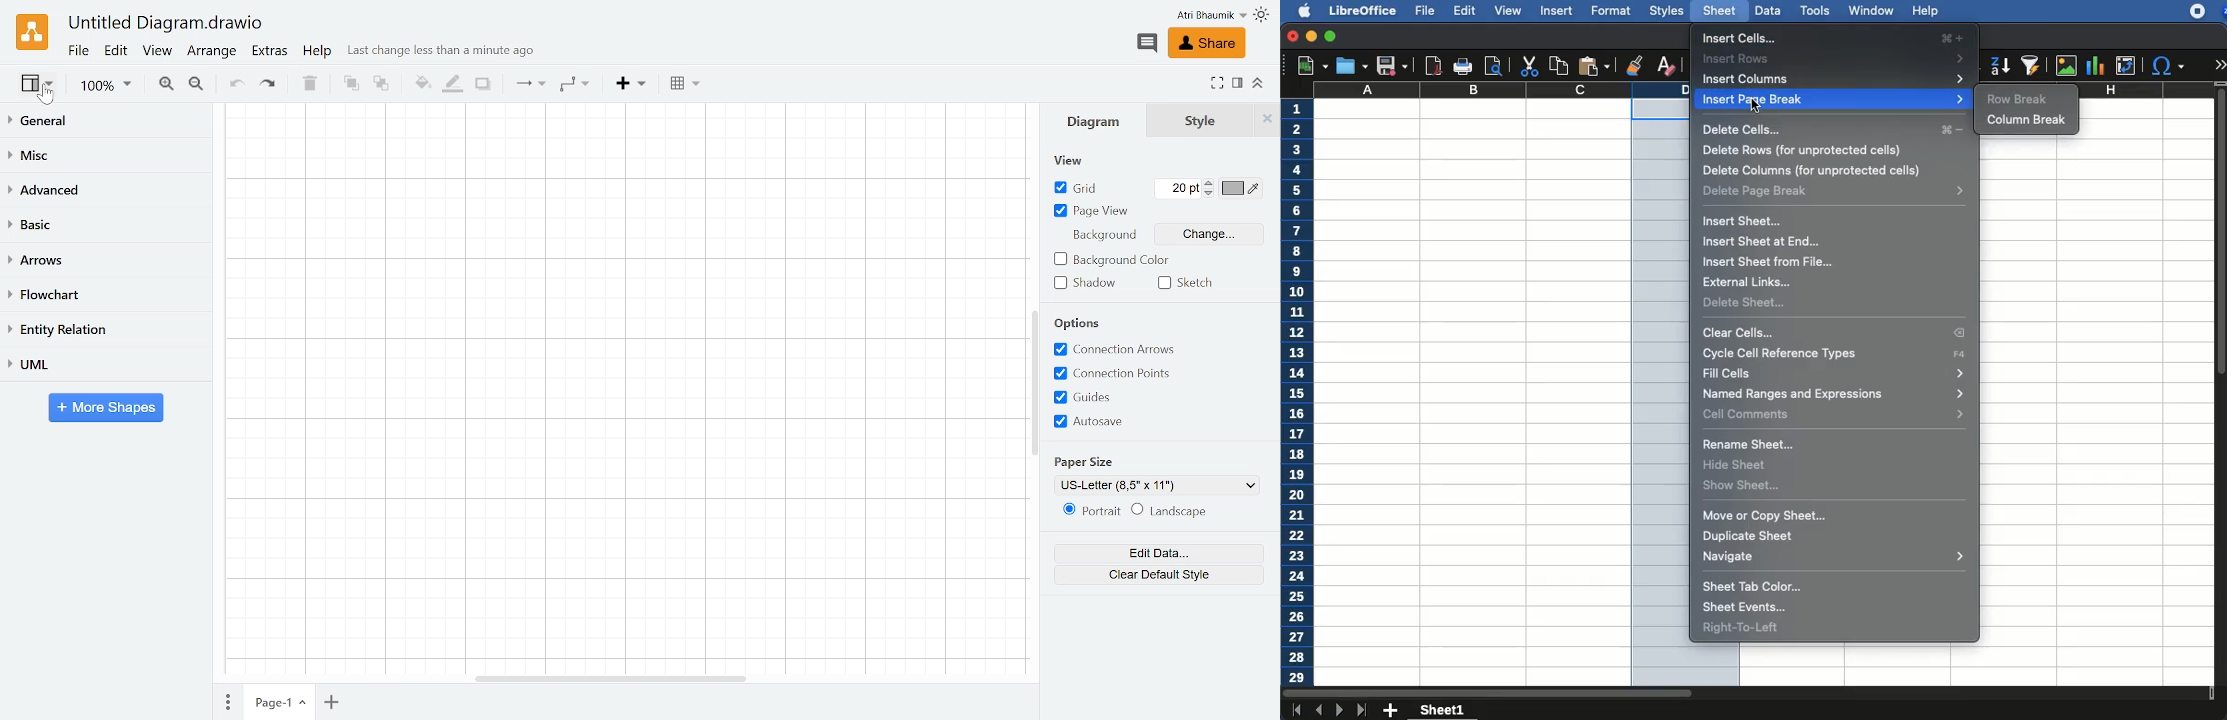 The height and width of the screenshot is (728, 2240). Describe the element at coordinates (1834, 394) in the screenshot. I see `named ranges and expressions` at that location.